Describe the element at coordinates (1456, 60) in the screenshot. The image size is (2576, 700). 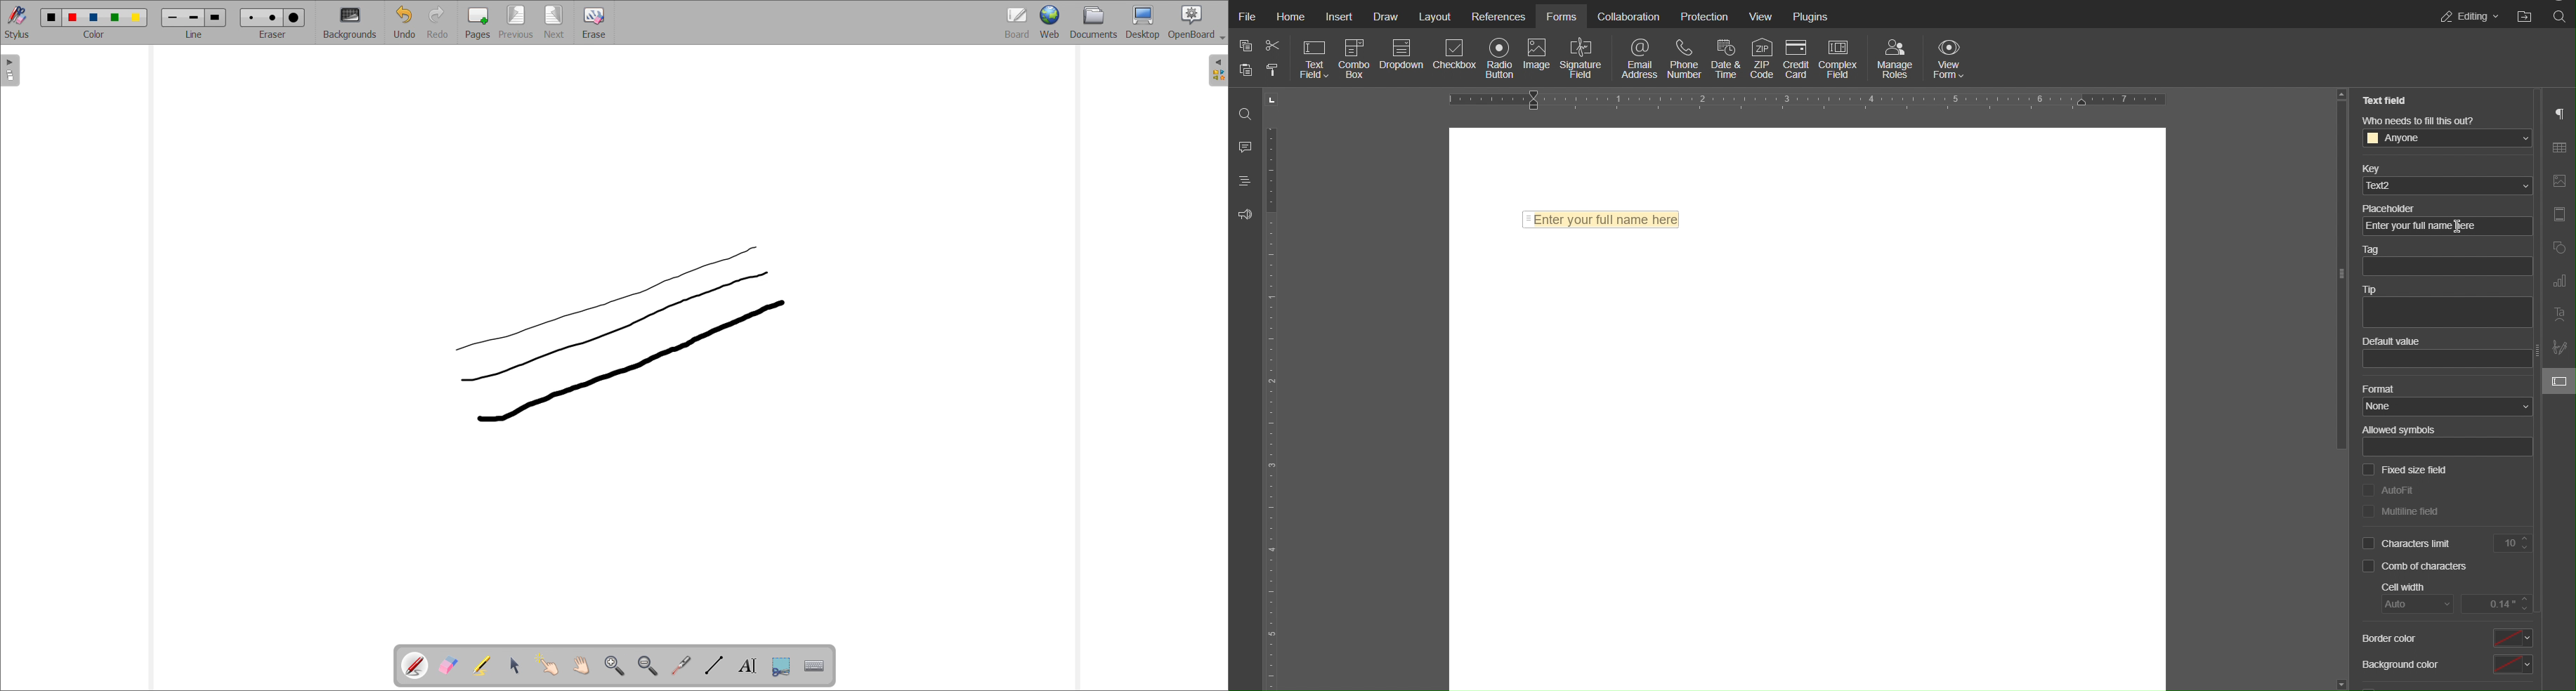
I see `Checkbox` at that location.